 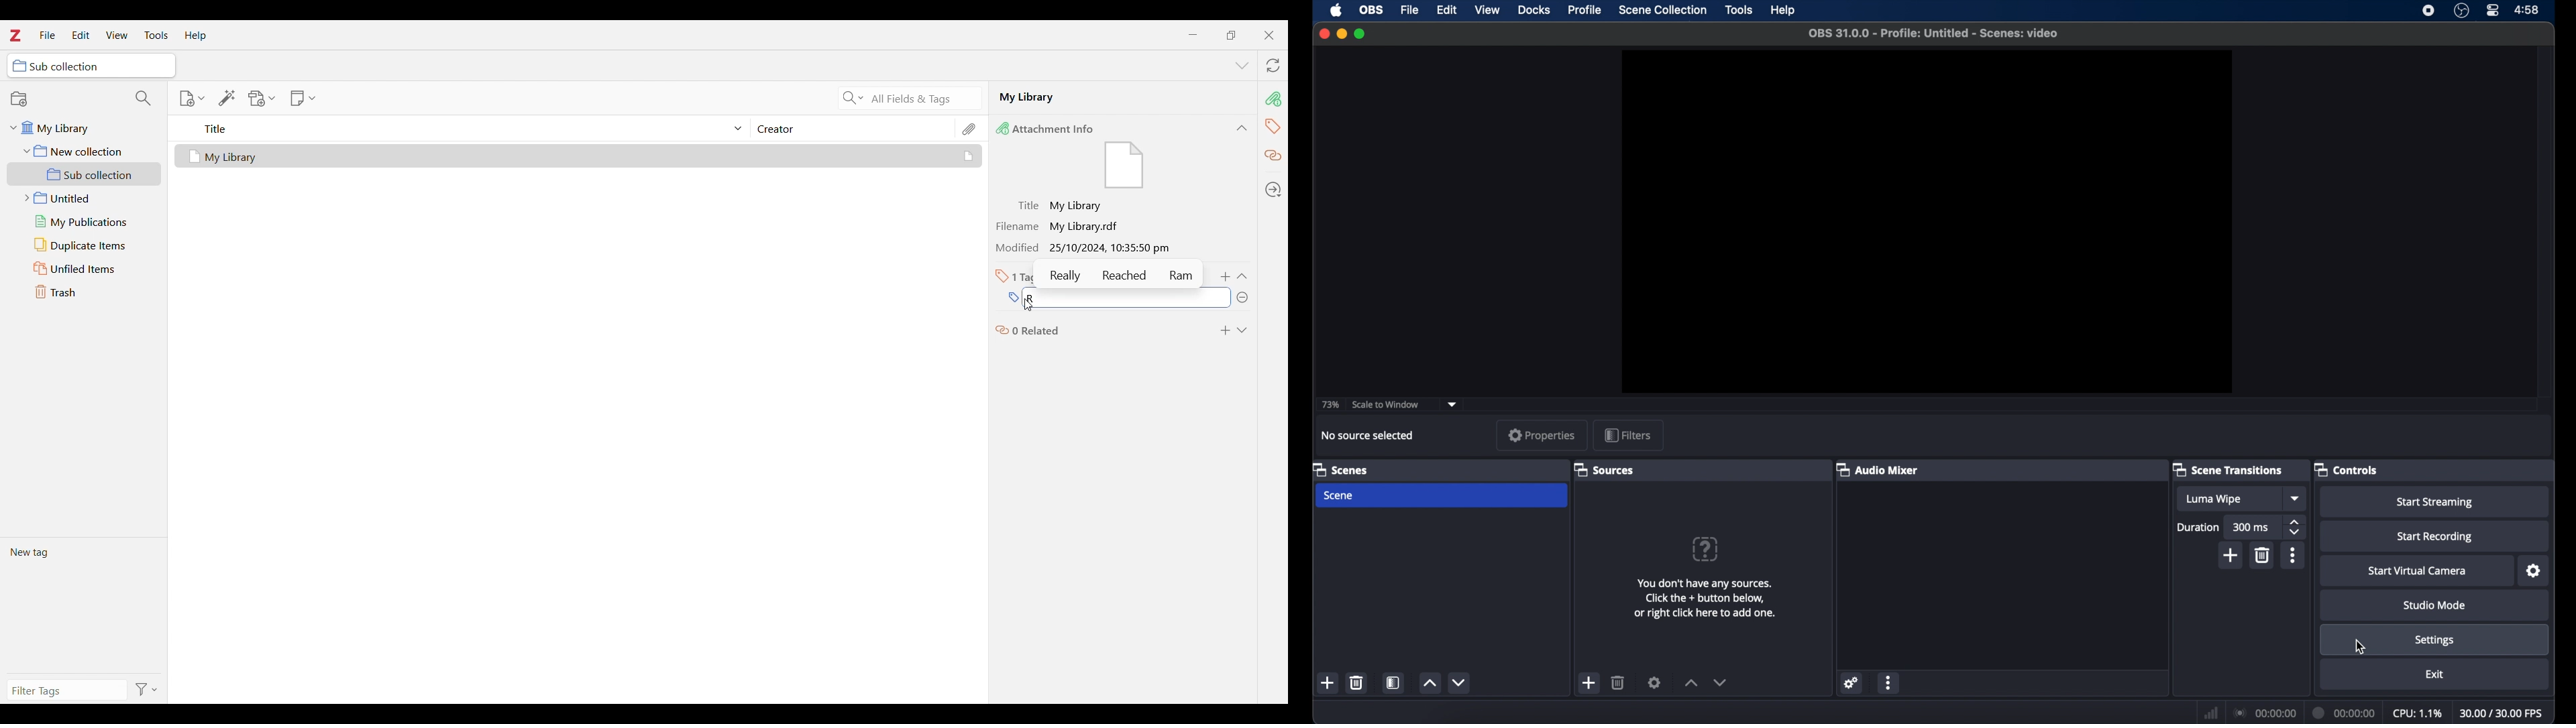 I want to click on Collapse, so click(x=1242, y=276).